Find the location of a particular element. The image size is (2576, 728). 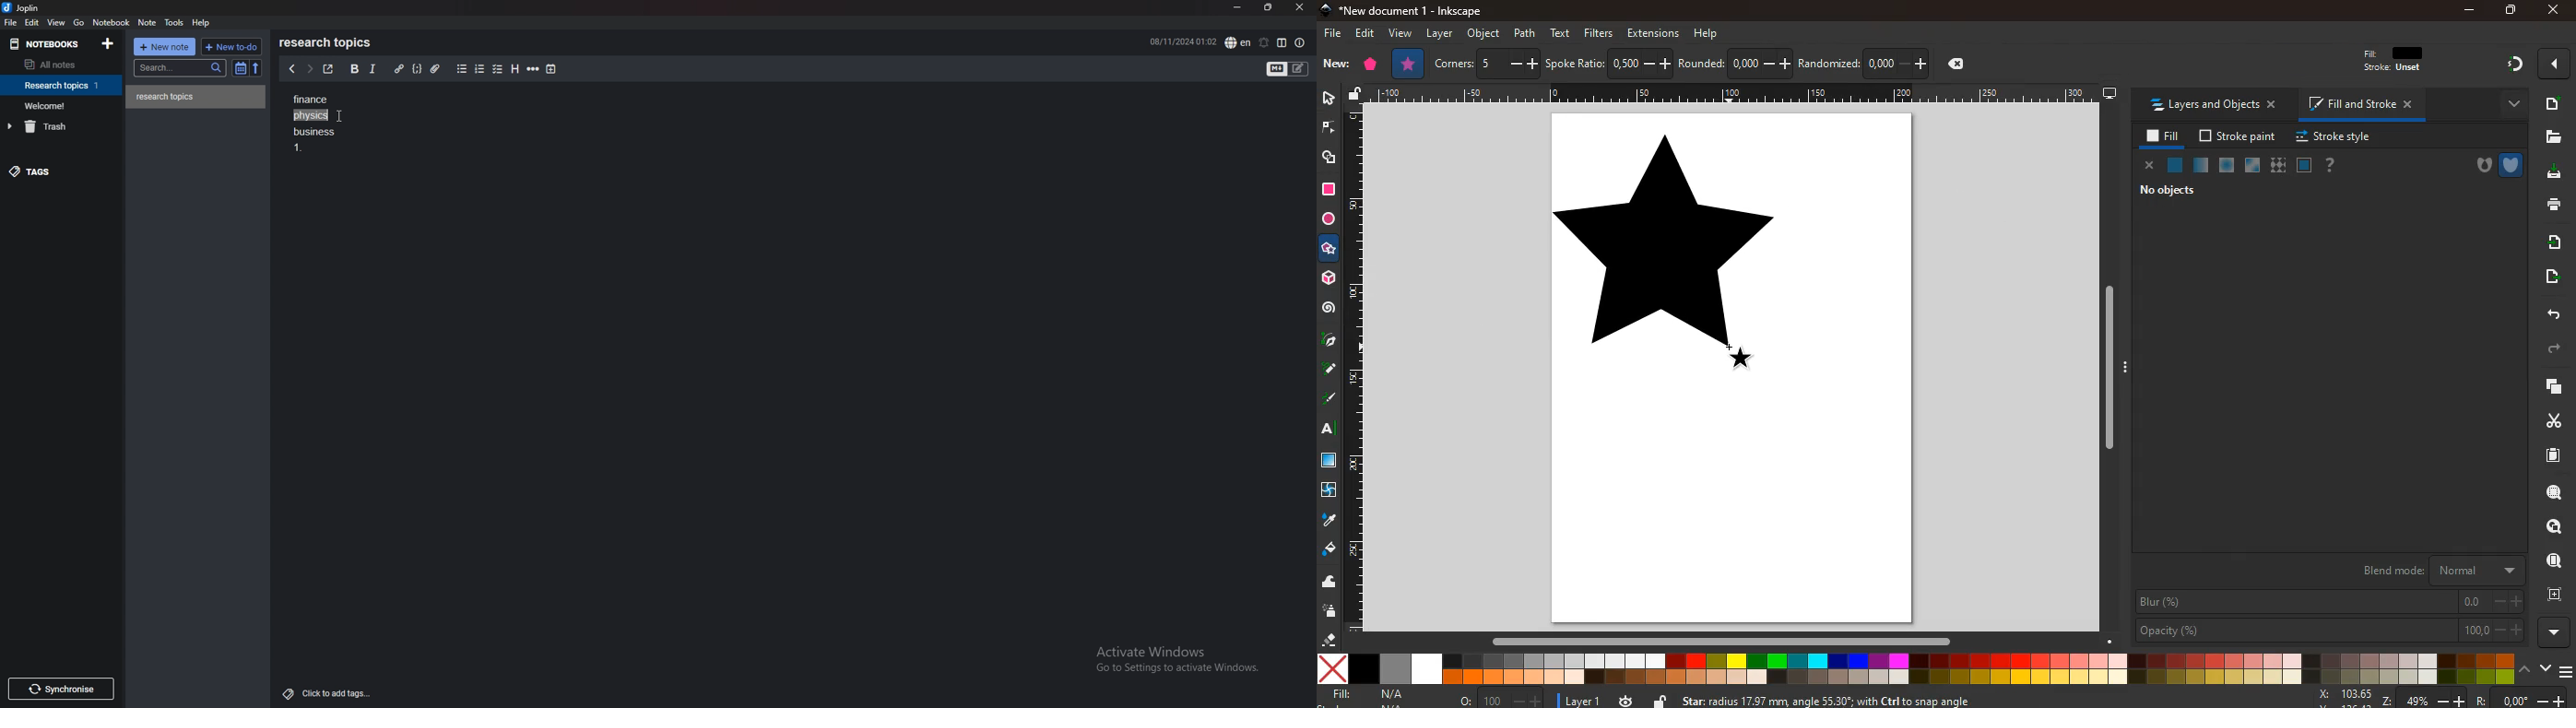

toggle external editor is located at coordinates (327, 69).